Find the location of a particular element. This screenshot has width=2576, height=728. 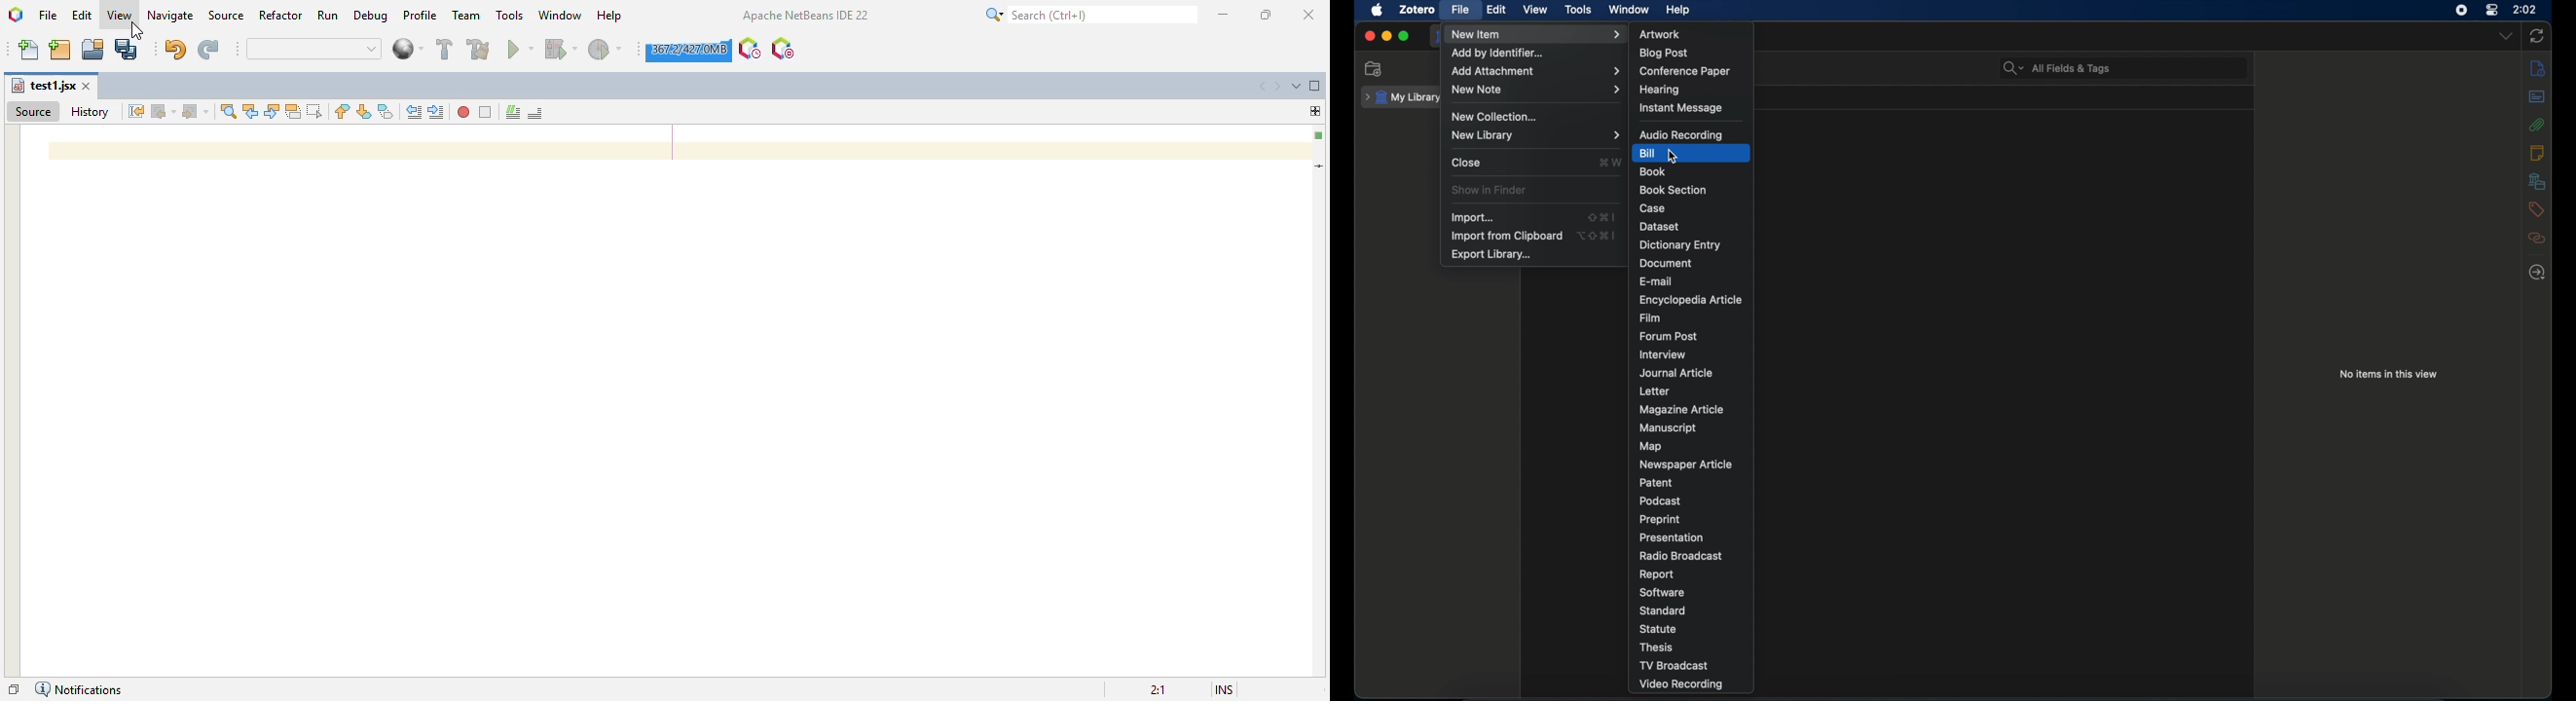

click to force garbage collection is located at coordinates (688, 50).